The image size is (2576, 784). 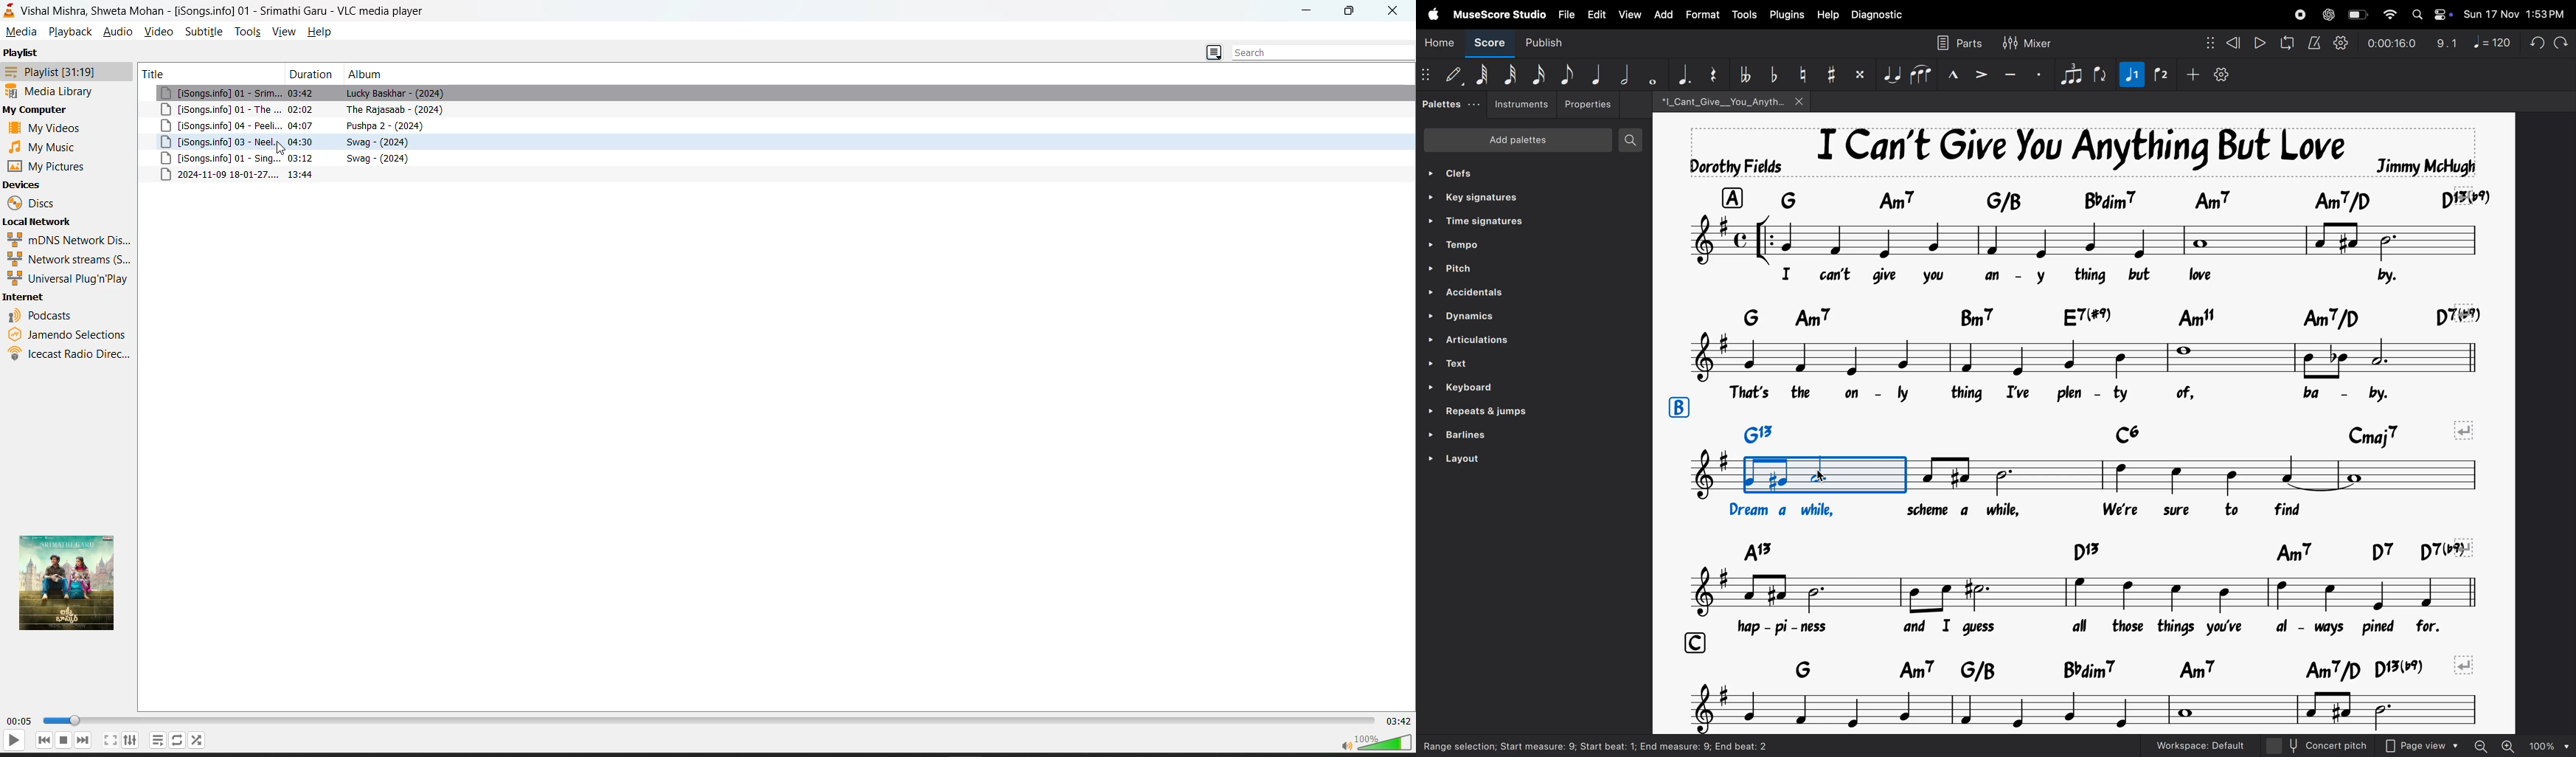 I want to click on keyboard, so click(x=1471, y=386).